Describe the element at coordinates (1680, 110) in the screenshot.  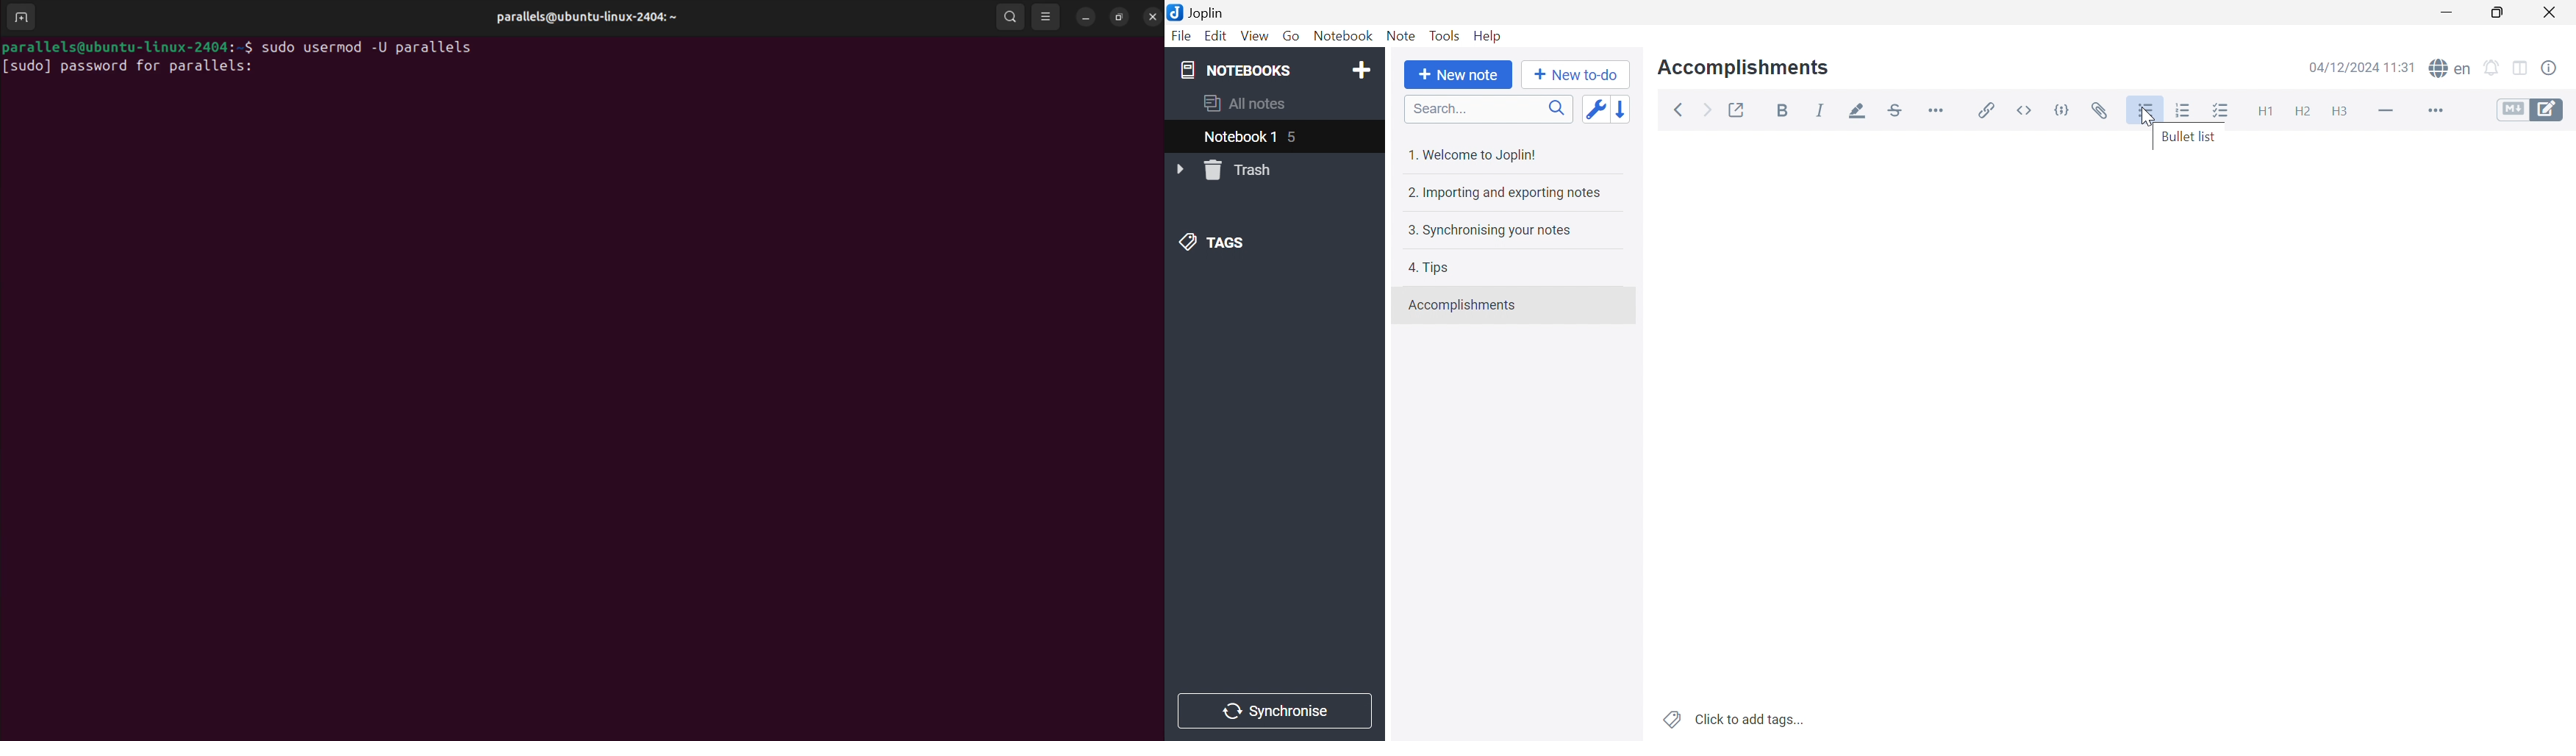
I see `Back` at that location.